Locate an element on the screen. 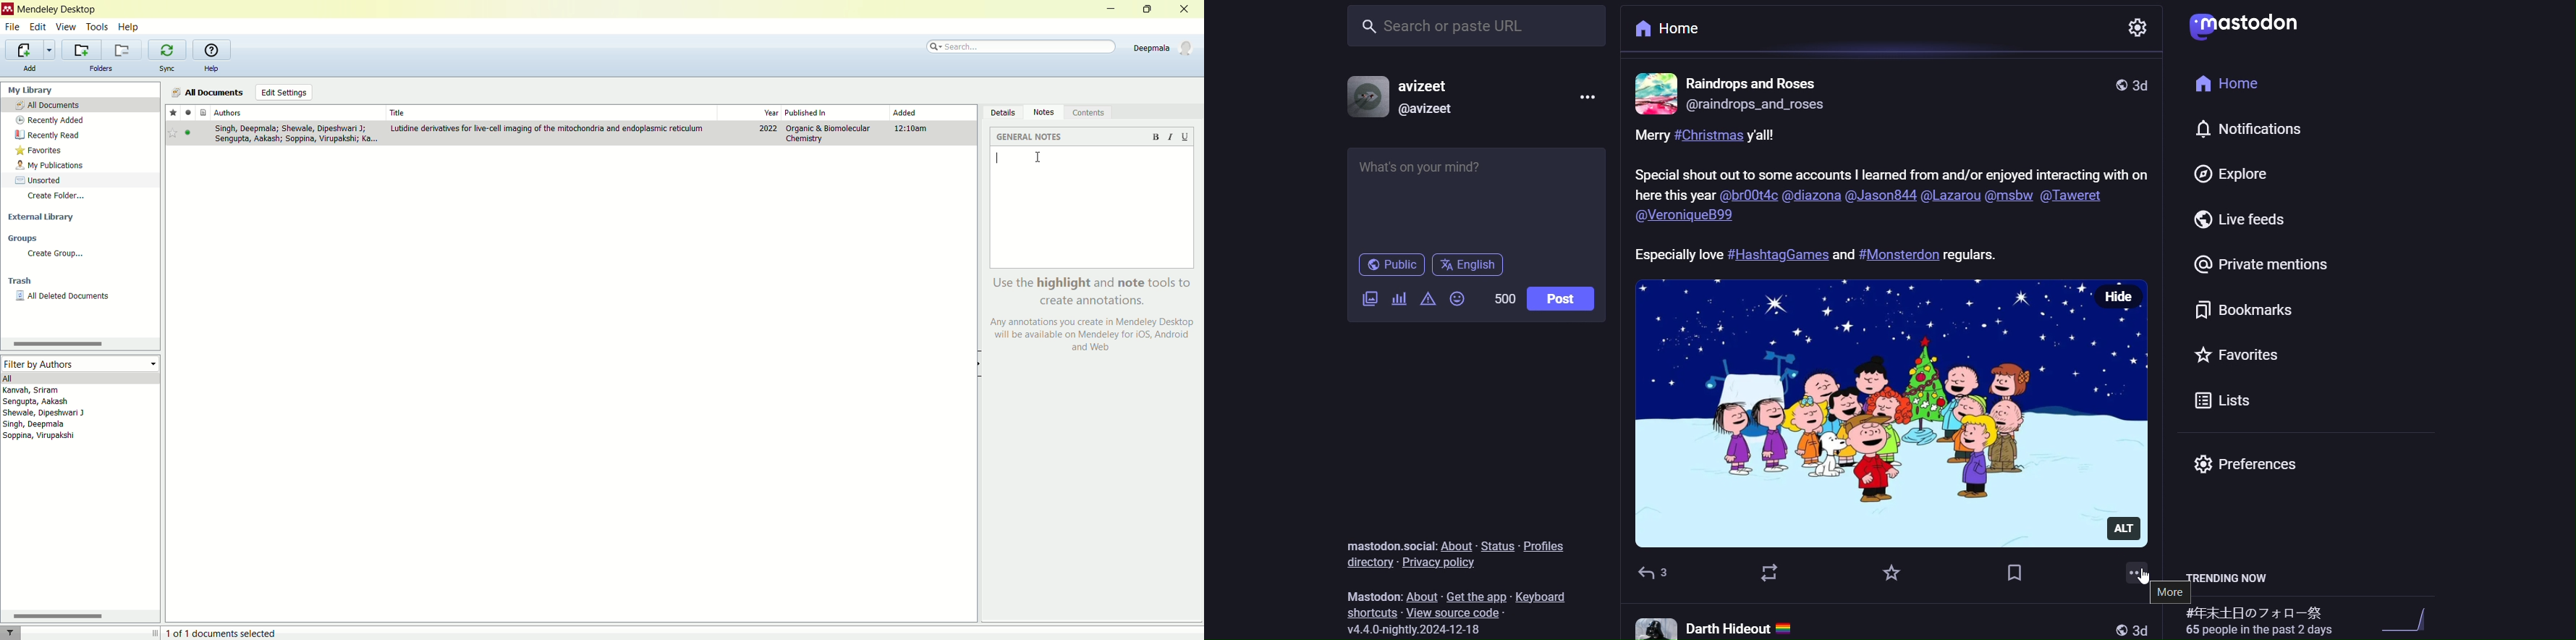 The height and width of the screenshot is (644, 2576). Singh, Deepmala is located at coordinates (41, 425).